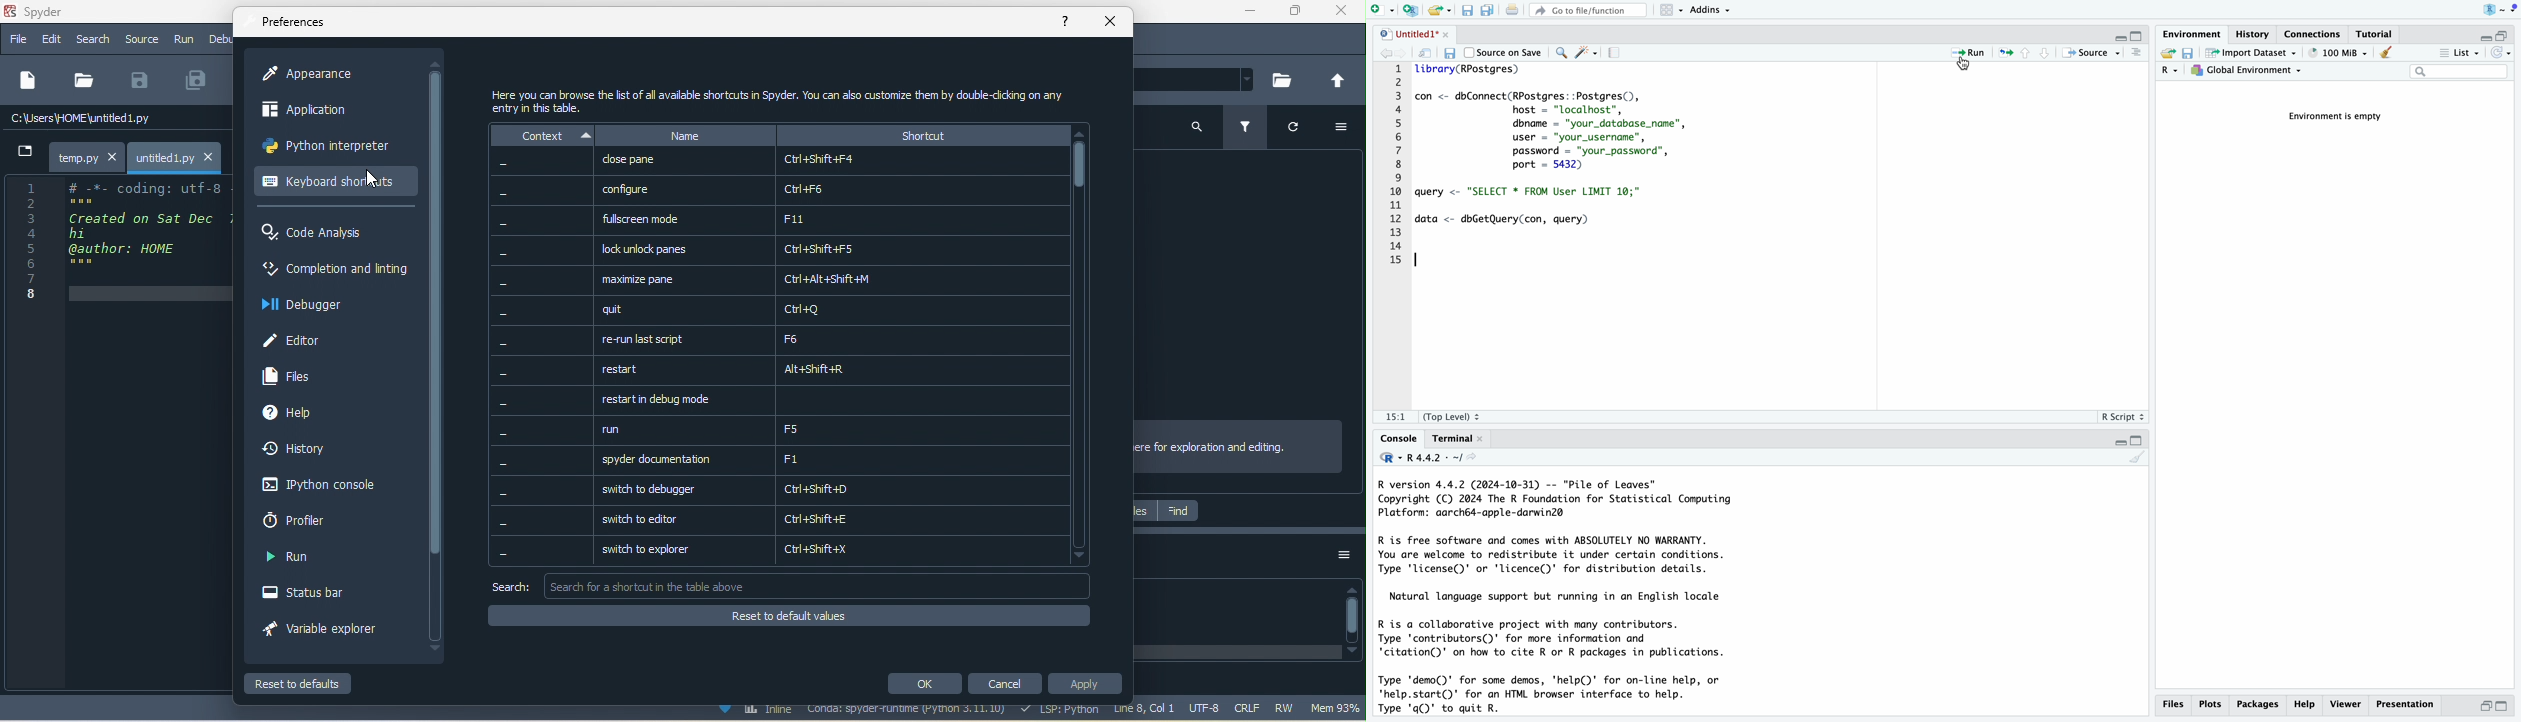 The height and width of the screenshot is (728, 2548). Describe the element at coordinates (1004, 682) in the screenshot. I see `cancel` at that location.